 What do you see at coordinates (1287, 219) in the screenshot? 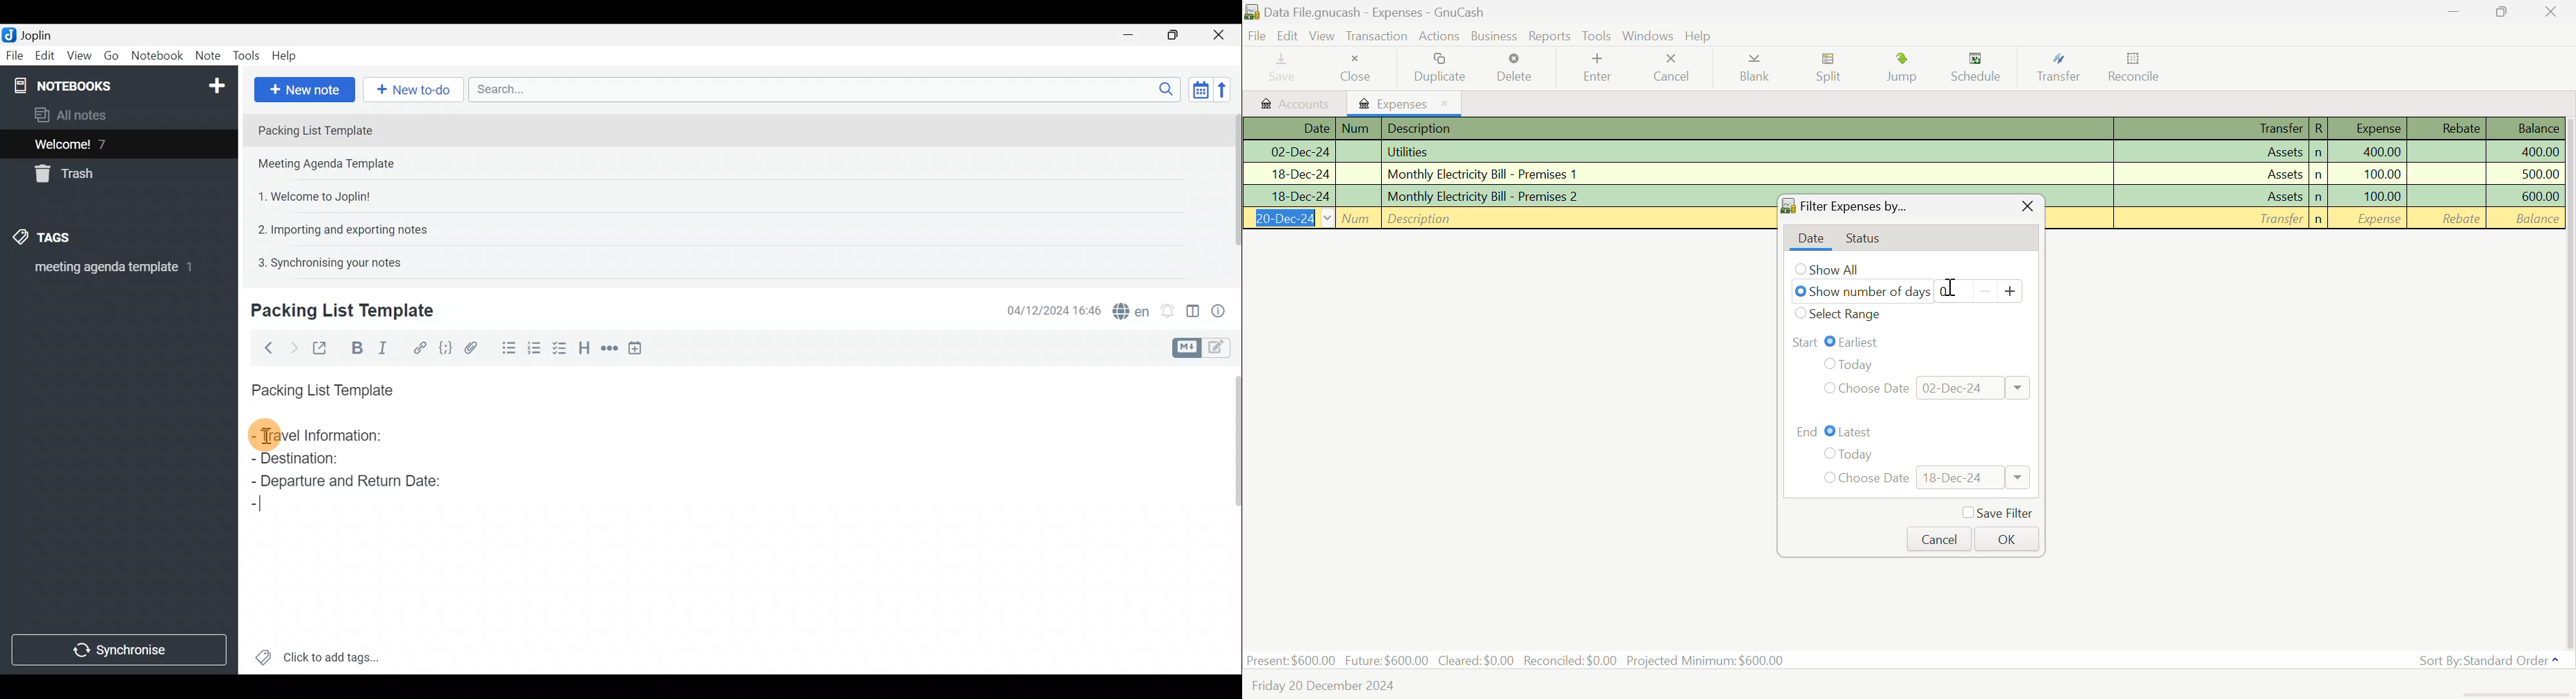
I see `Date` at bounding box center [1287, 219].